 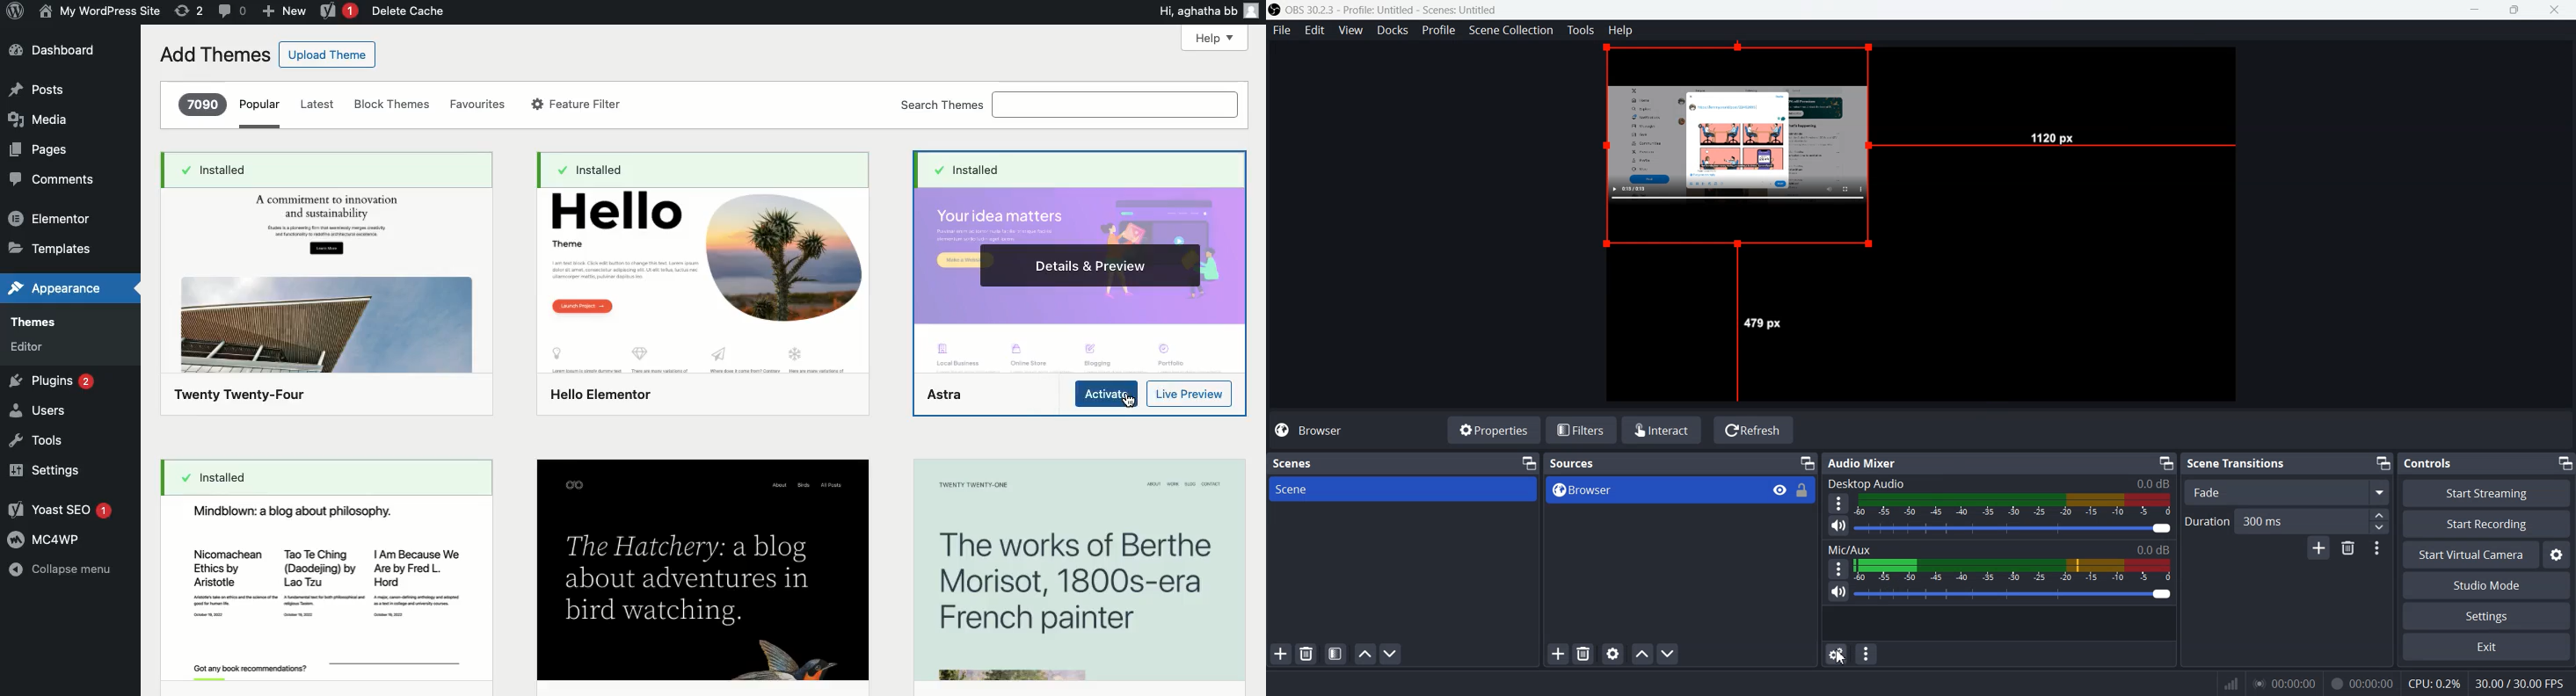 I want to click on File, so click(x=1282, y=31).